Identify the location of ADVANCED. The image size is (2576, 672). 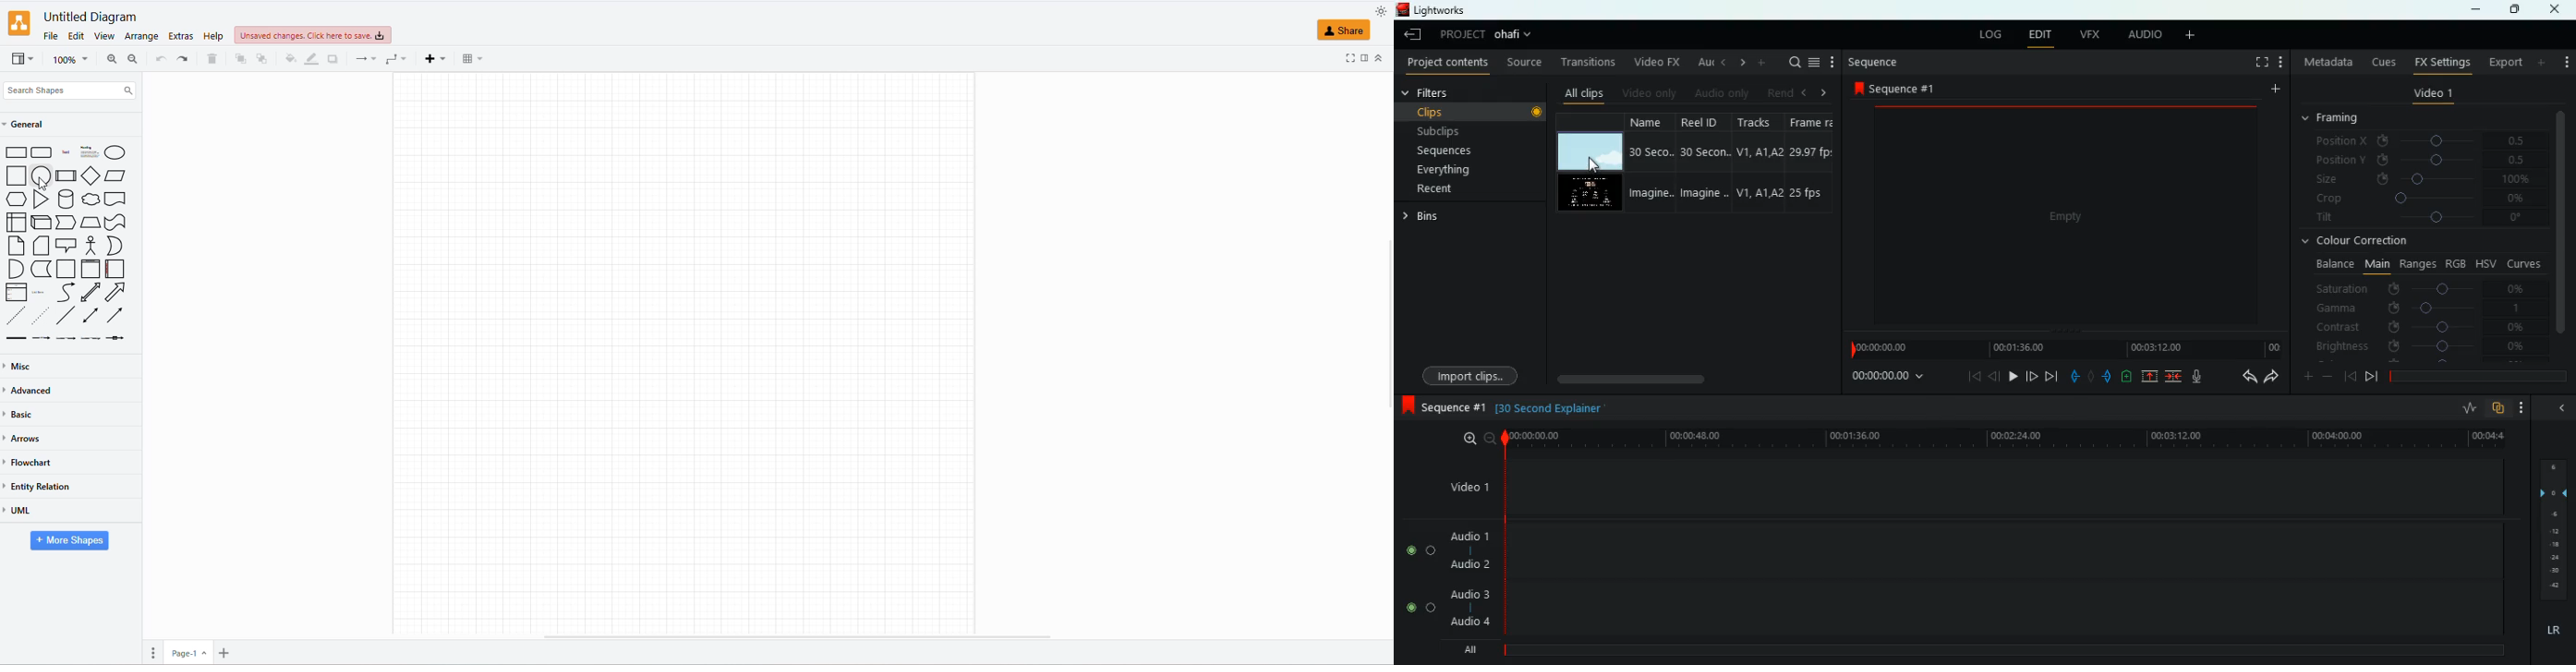
(33, 390).